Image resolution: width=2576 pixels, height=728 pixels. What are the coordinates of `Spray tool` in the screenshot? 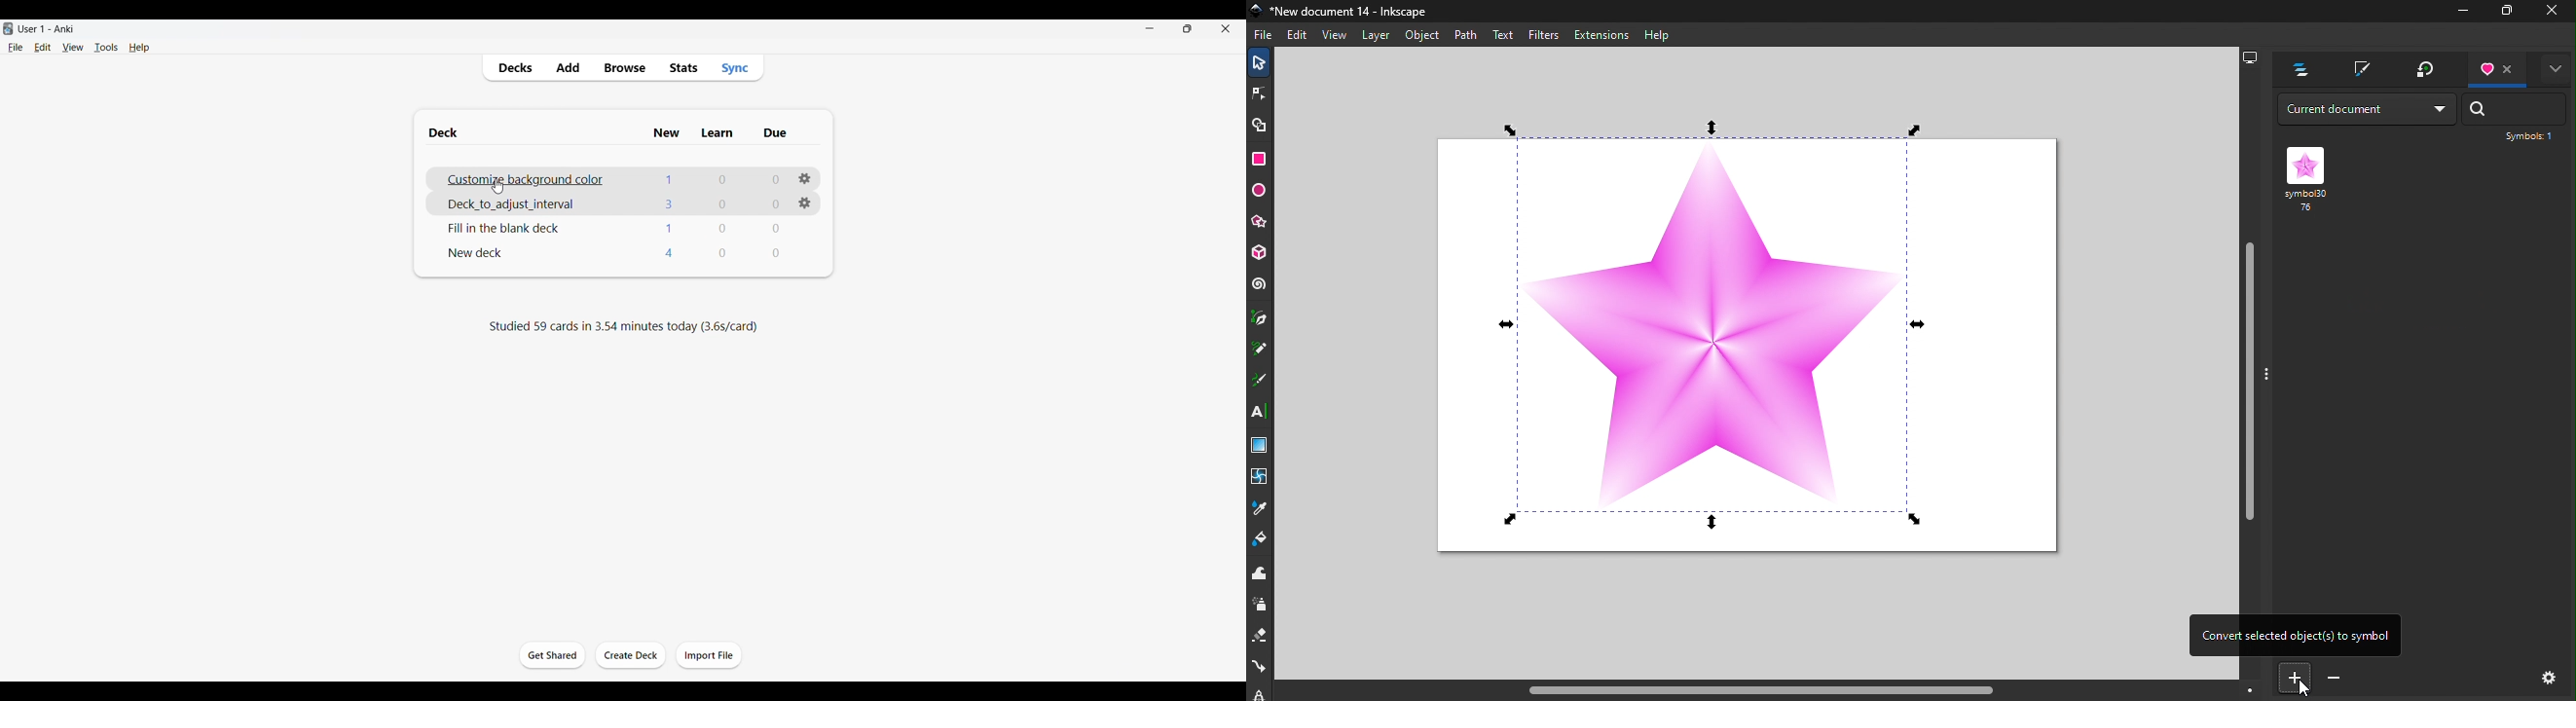 It's located at (1261, 604).